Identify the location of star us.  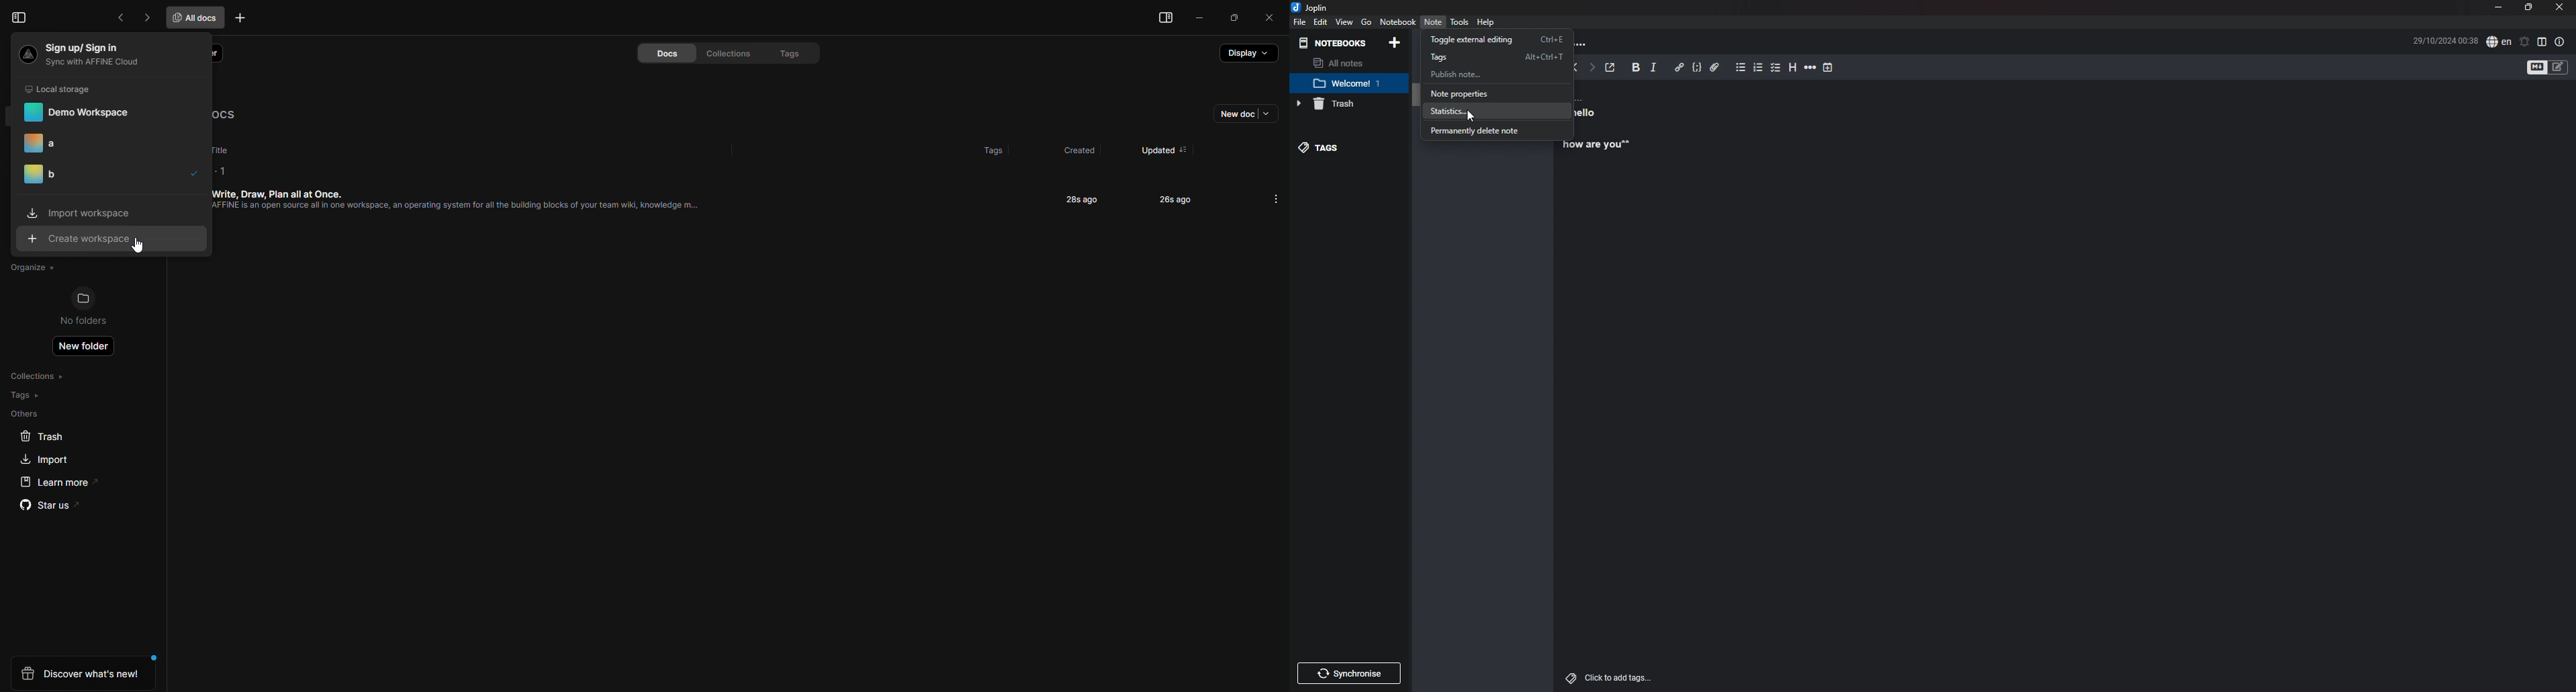
(49, 507).